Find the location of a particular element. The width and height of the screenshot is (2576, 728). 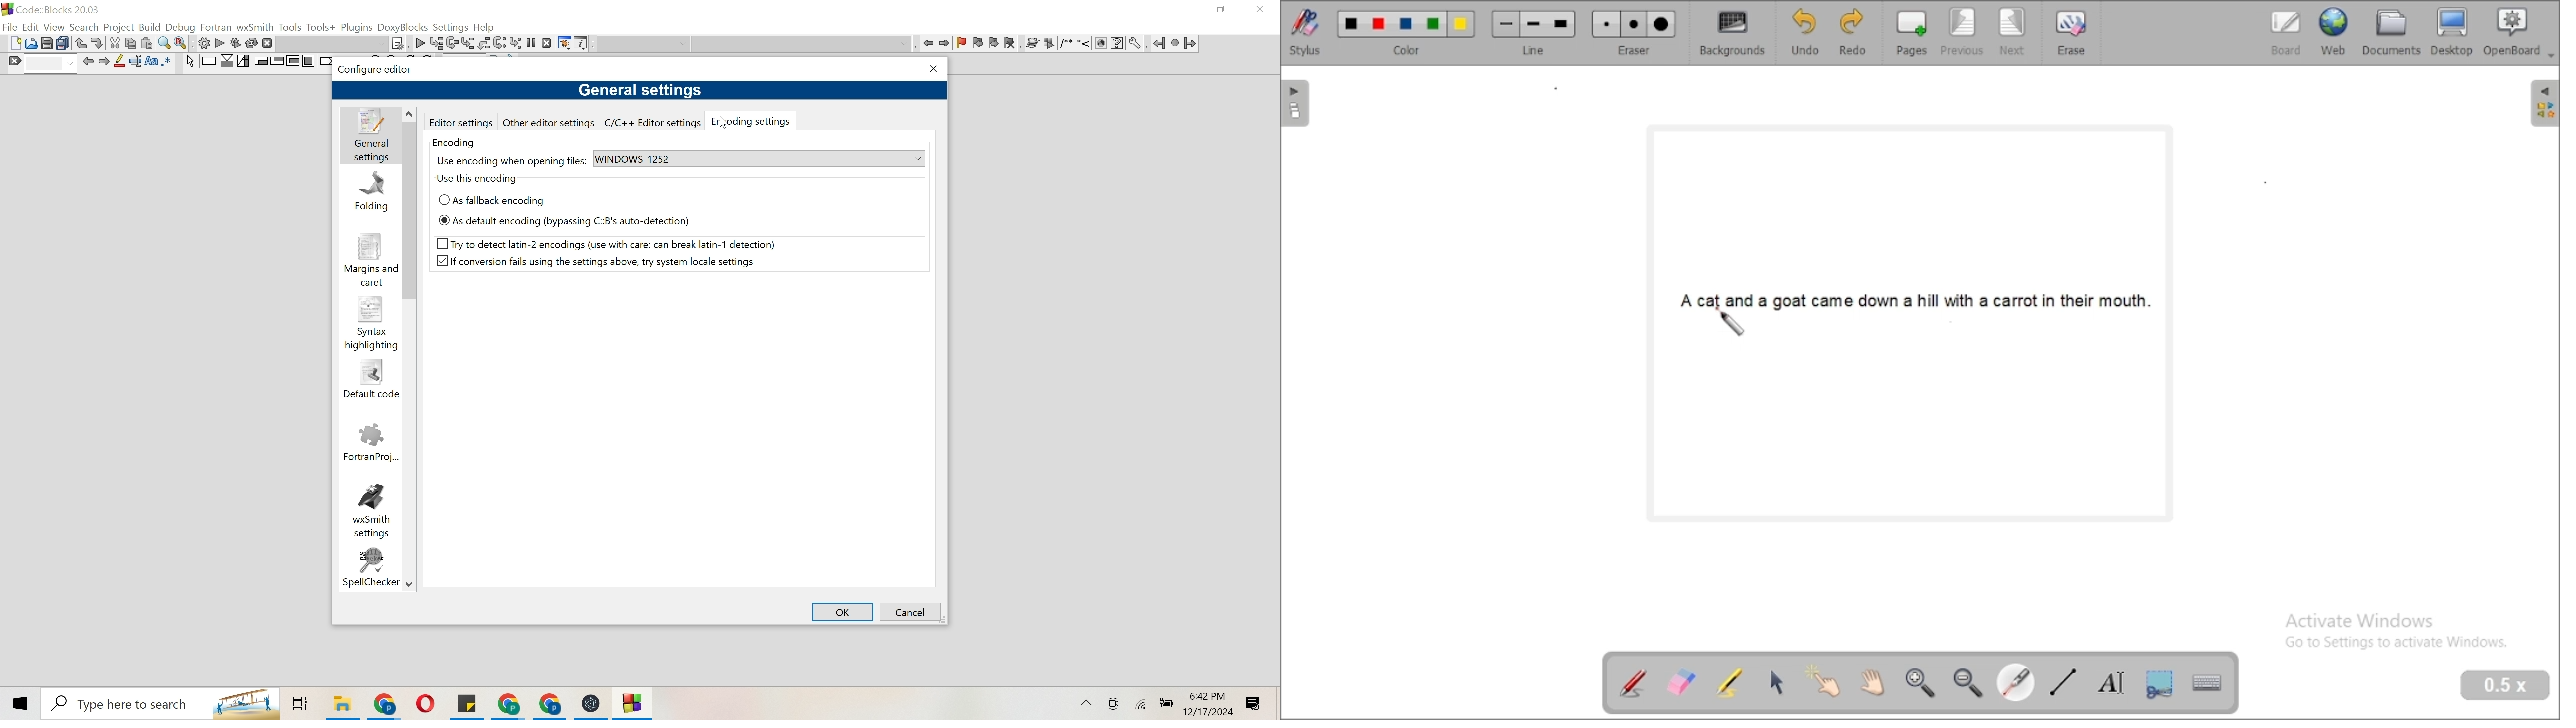

File is located at coordinates (386, 703).